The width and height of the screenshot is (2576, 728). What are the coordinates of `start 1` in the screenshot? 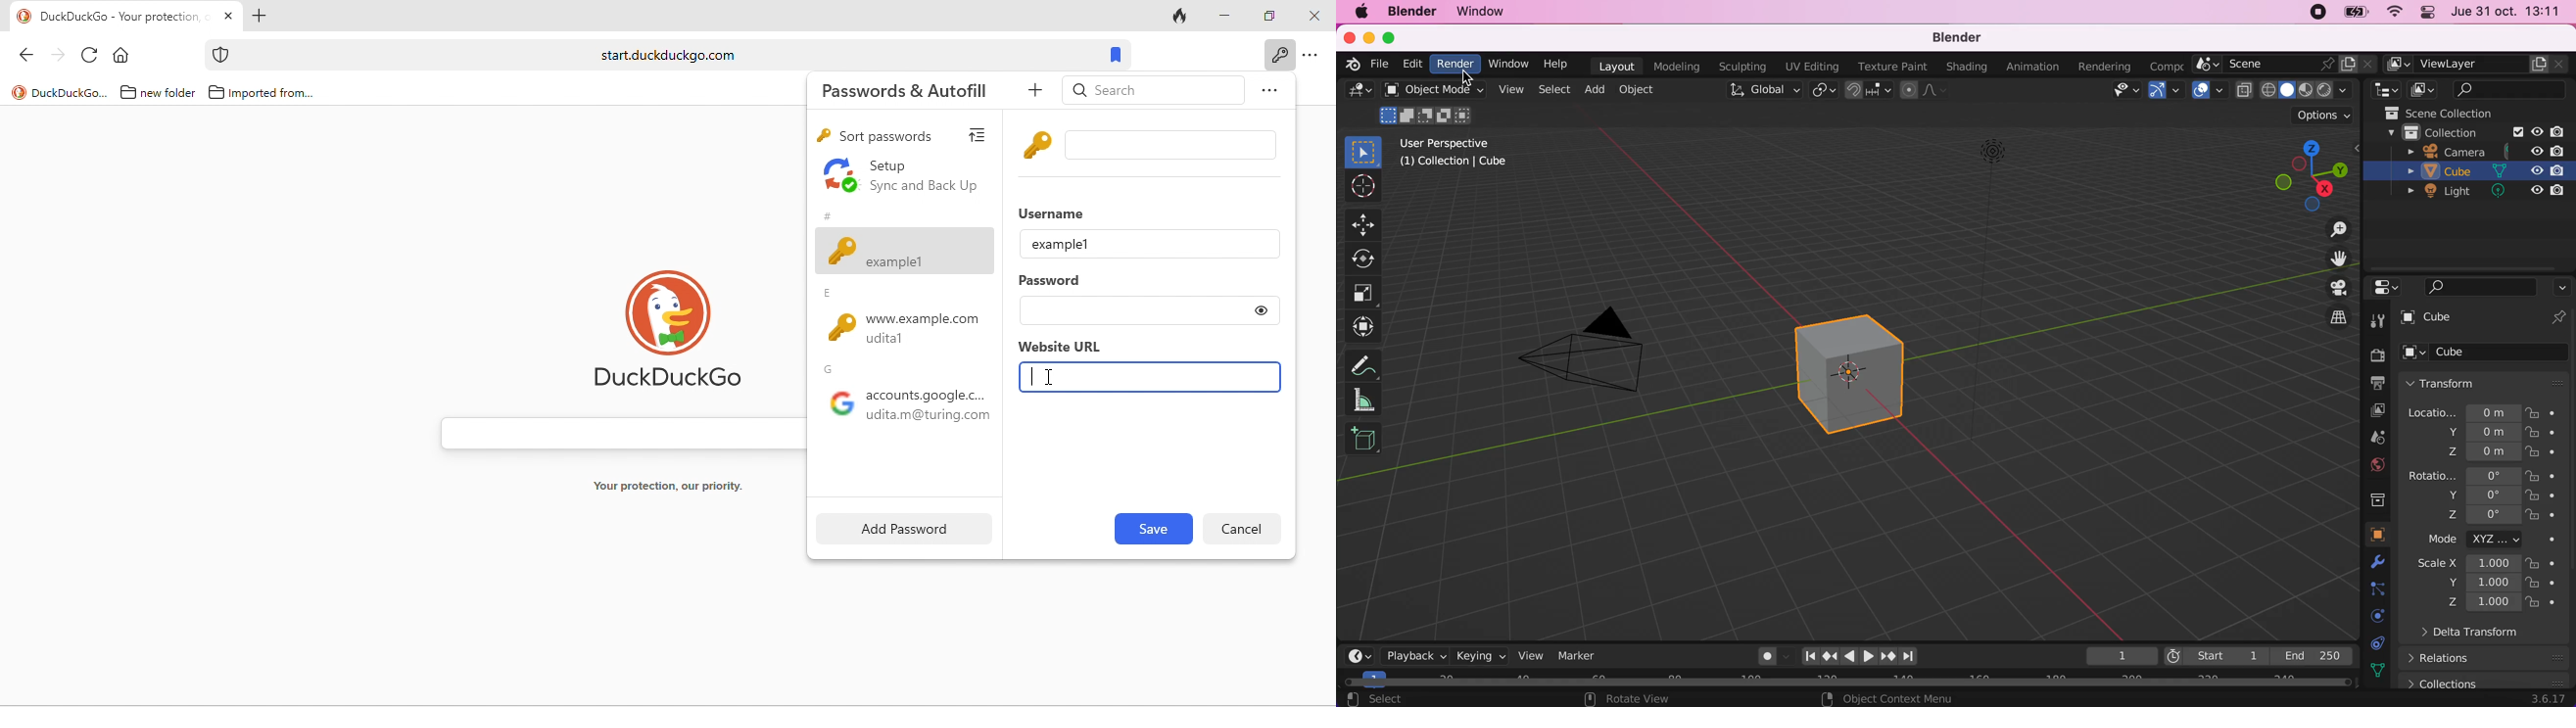 It's located at (2216, 656).